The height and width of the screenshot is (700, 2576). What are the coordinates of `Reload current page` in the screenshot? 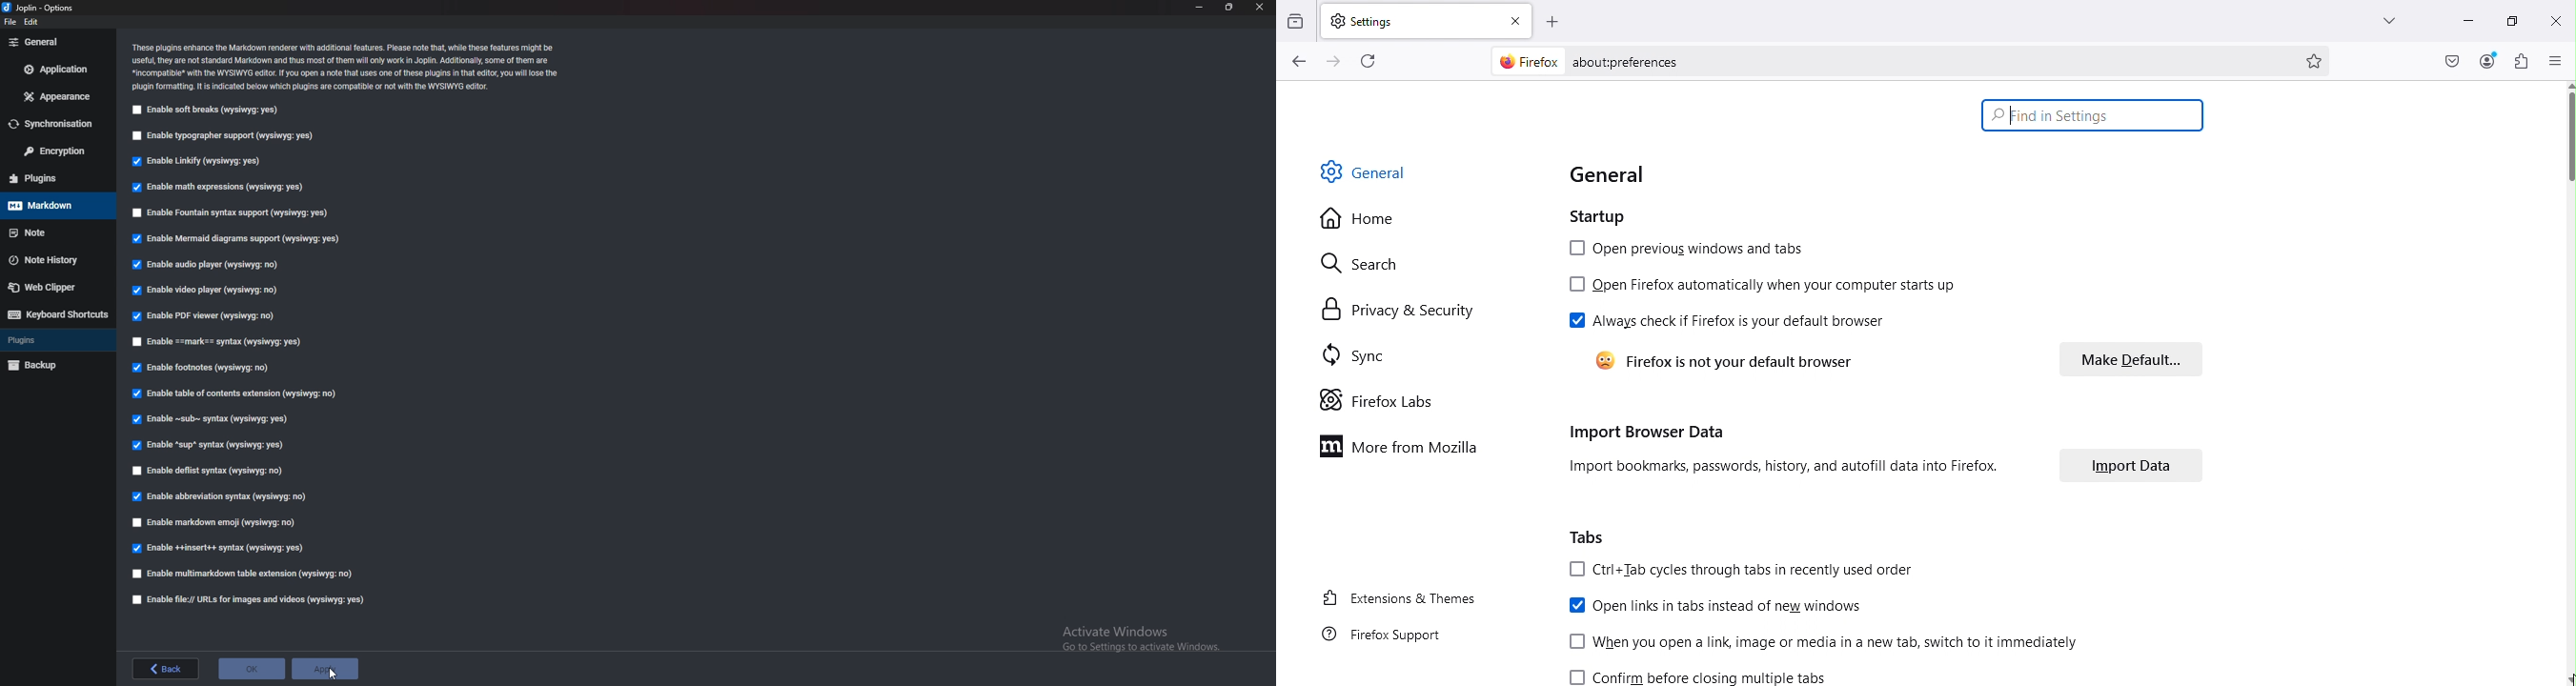 It's located at (1370, 59).